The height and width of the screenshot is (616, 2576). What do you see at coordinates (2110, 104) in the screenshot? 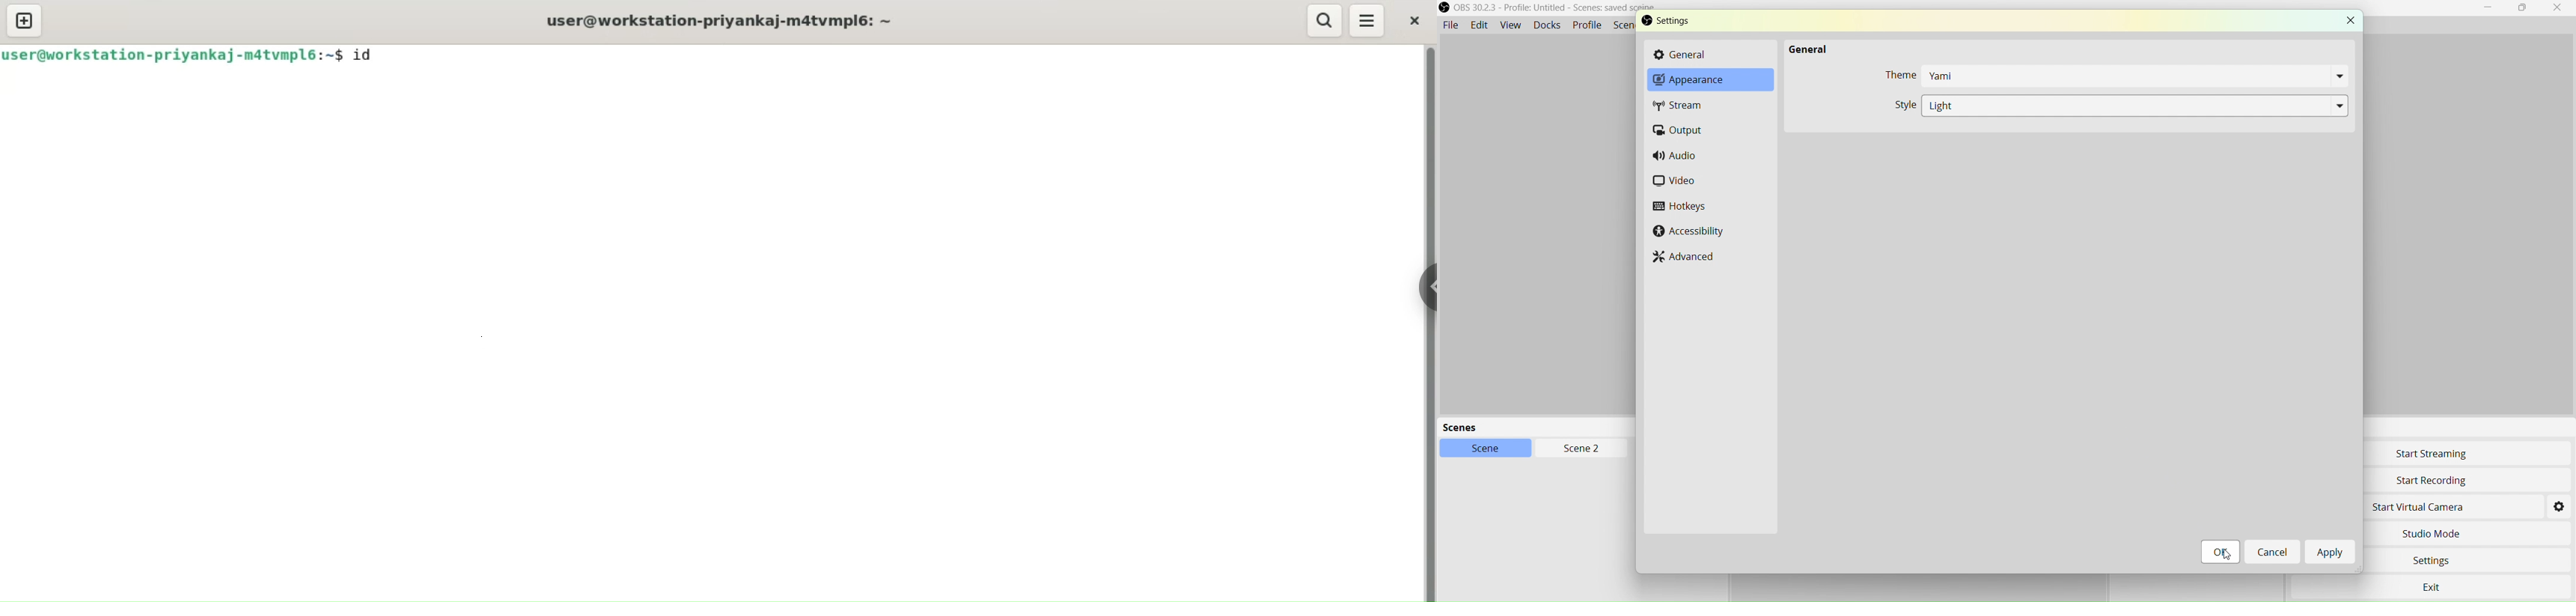
I see `Open stats dialog on startup` at bounding box center [2110, 104].